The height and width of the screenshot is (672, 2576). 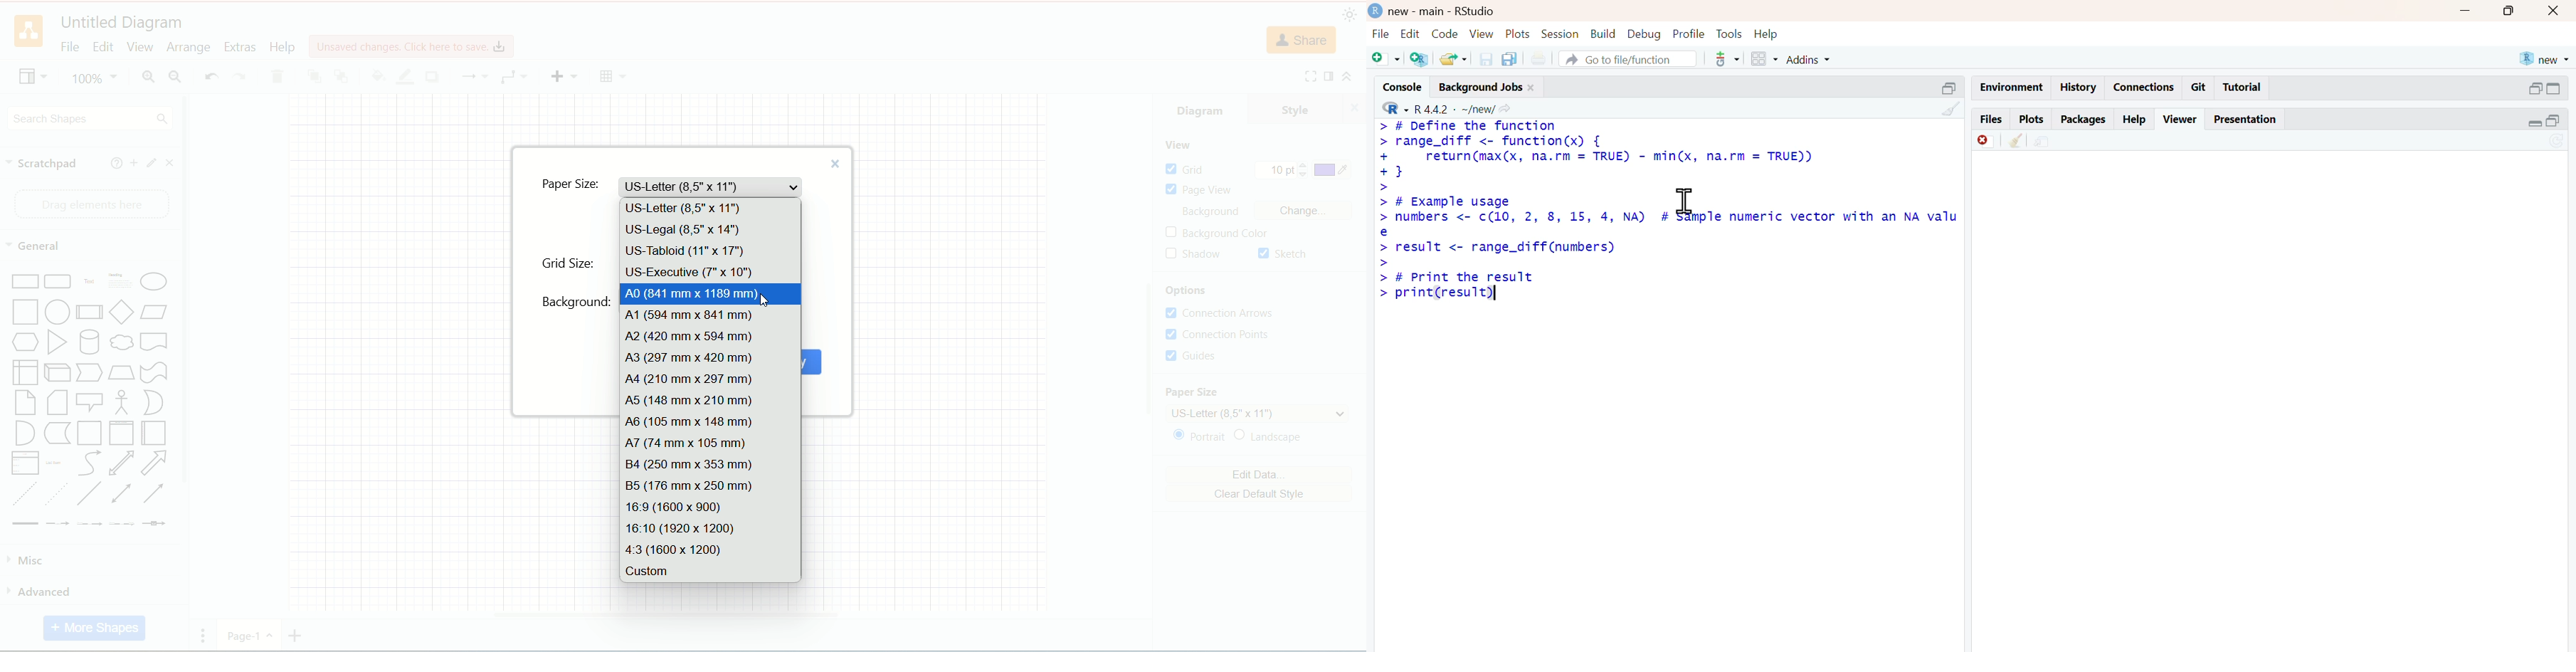 What do you see at coordinates (88, 560) in the screenshot?
I see `misc` at bounding box center [88, 560].